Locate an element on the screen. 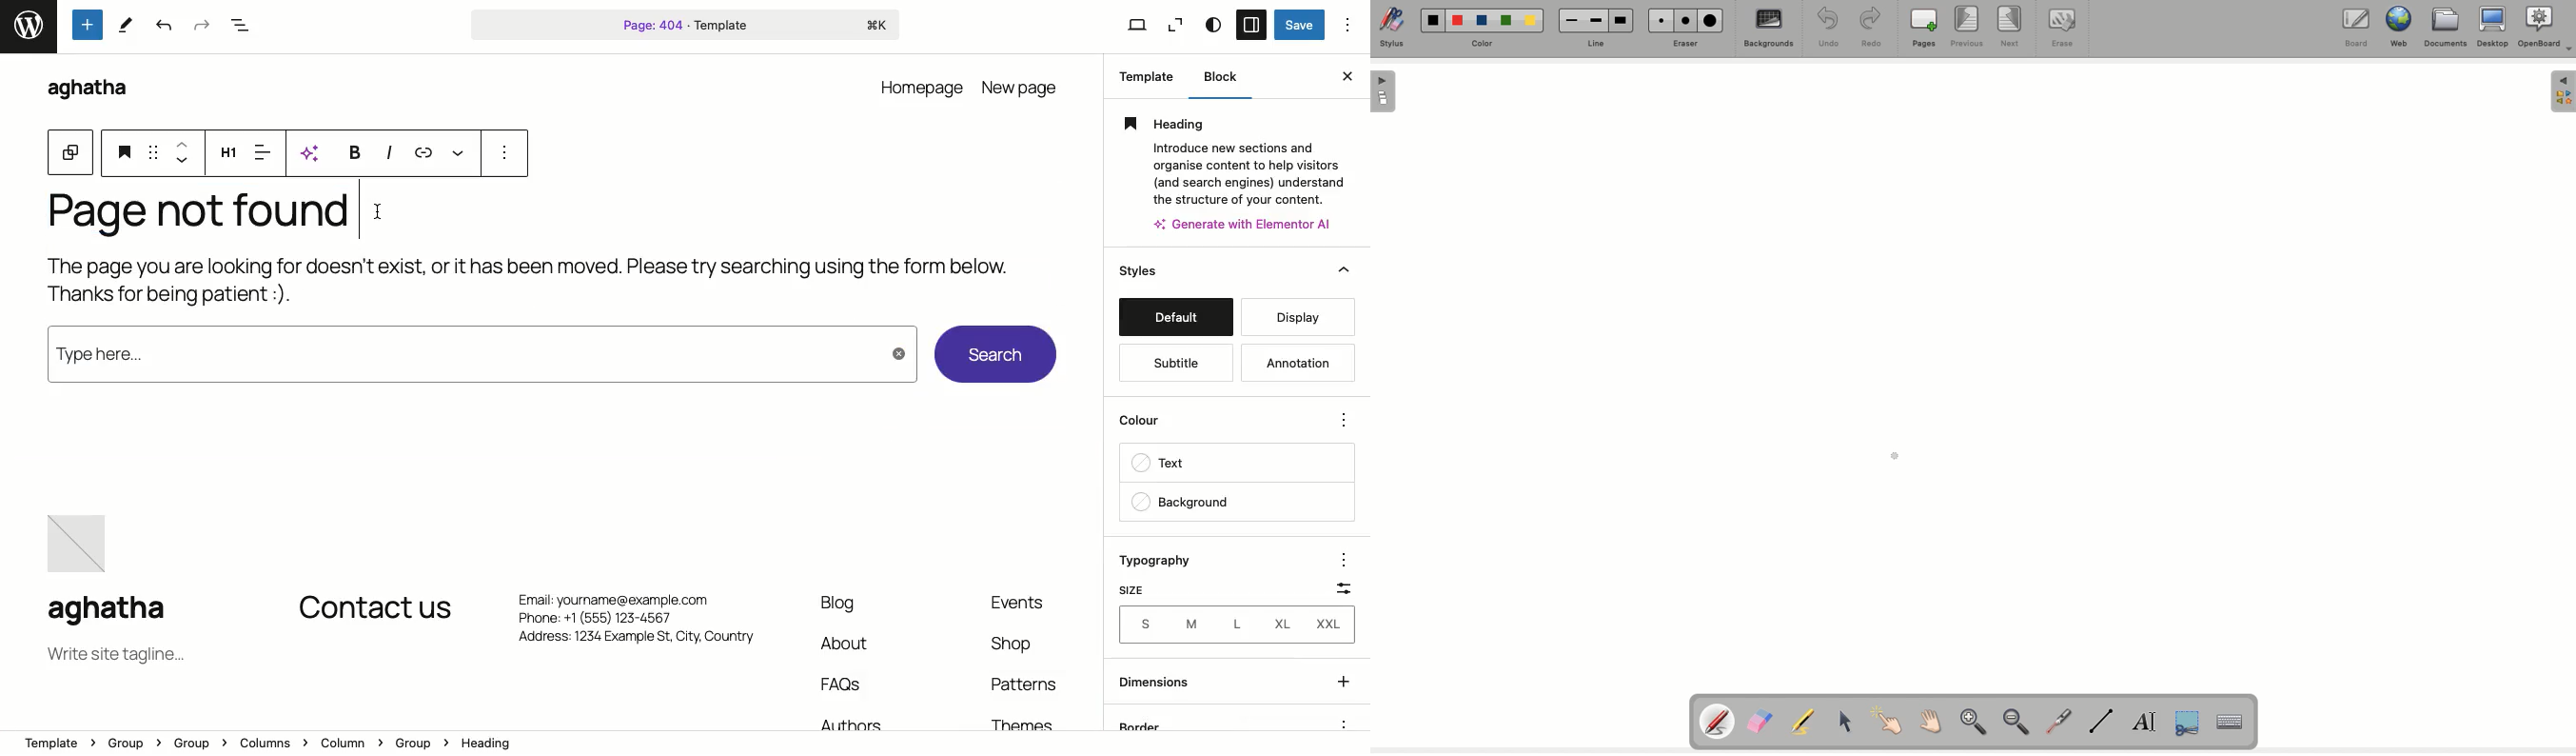 This screenshot has width=2576, height=756. annotation is located at coordinates (1297, 362).